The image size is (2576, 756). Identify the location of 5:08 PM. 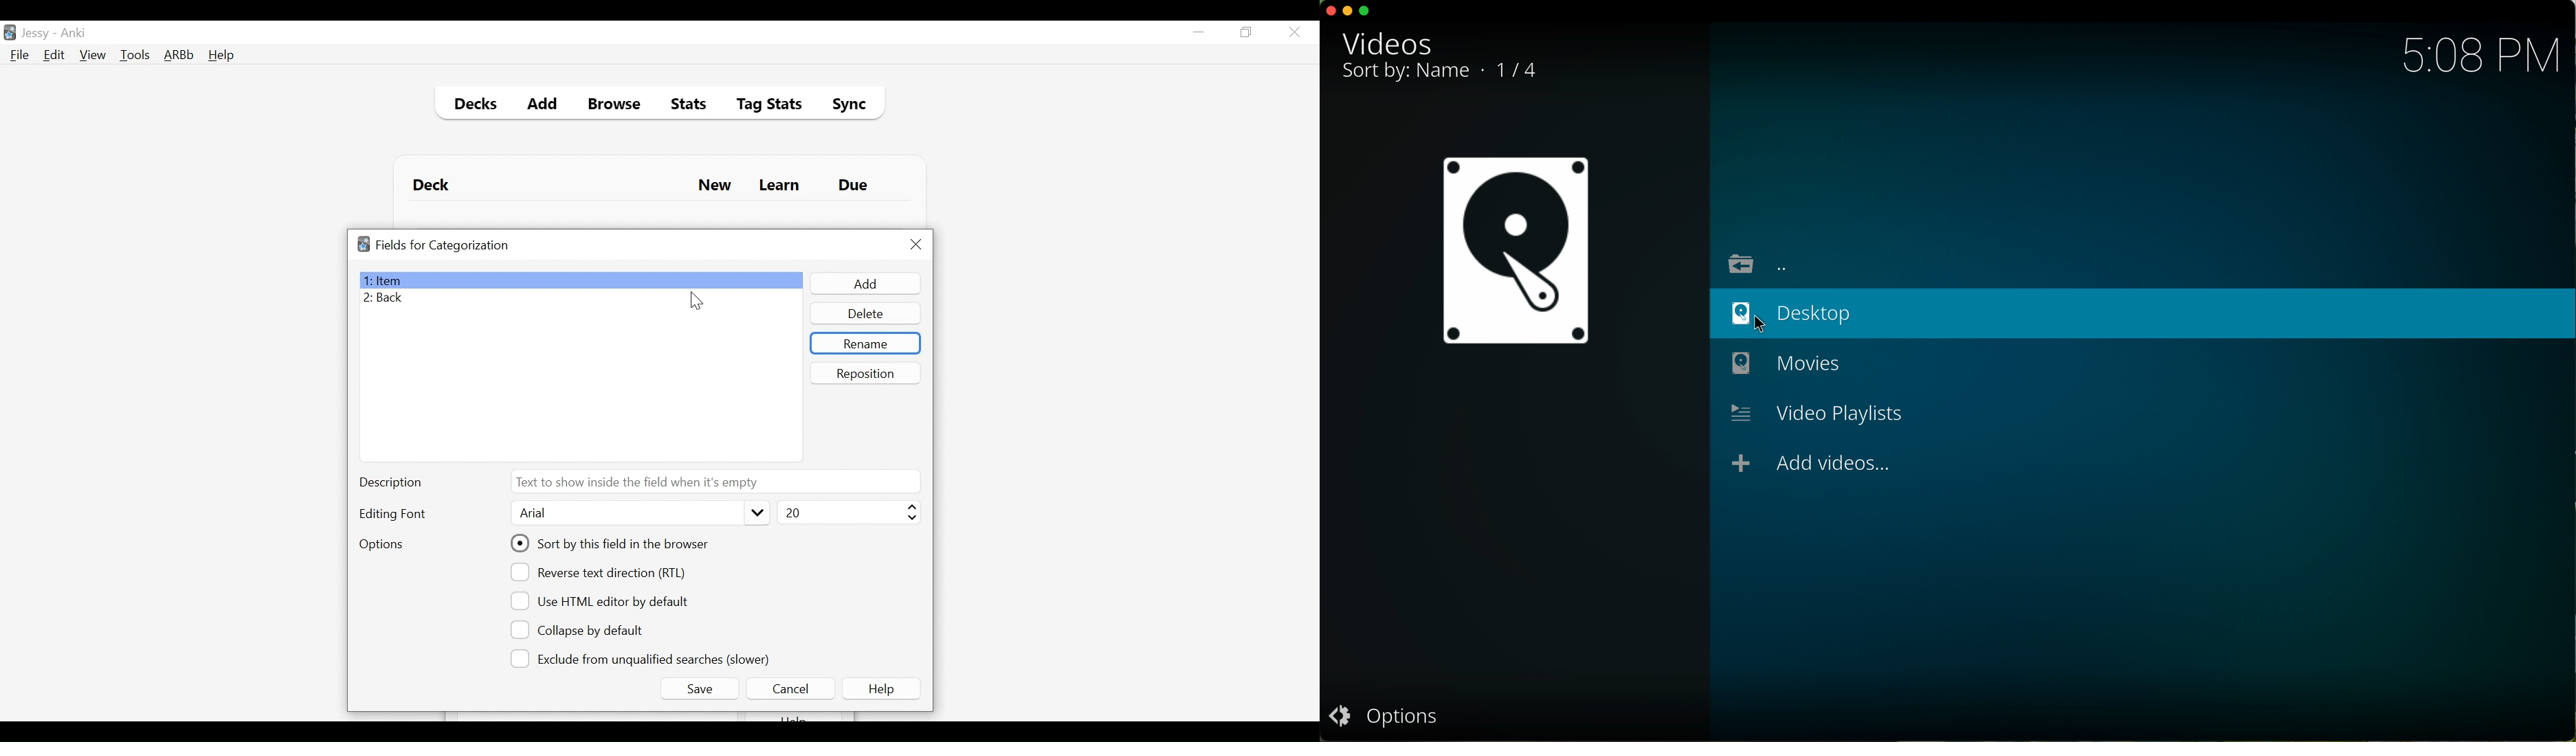
(2481, 57).